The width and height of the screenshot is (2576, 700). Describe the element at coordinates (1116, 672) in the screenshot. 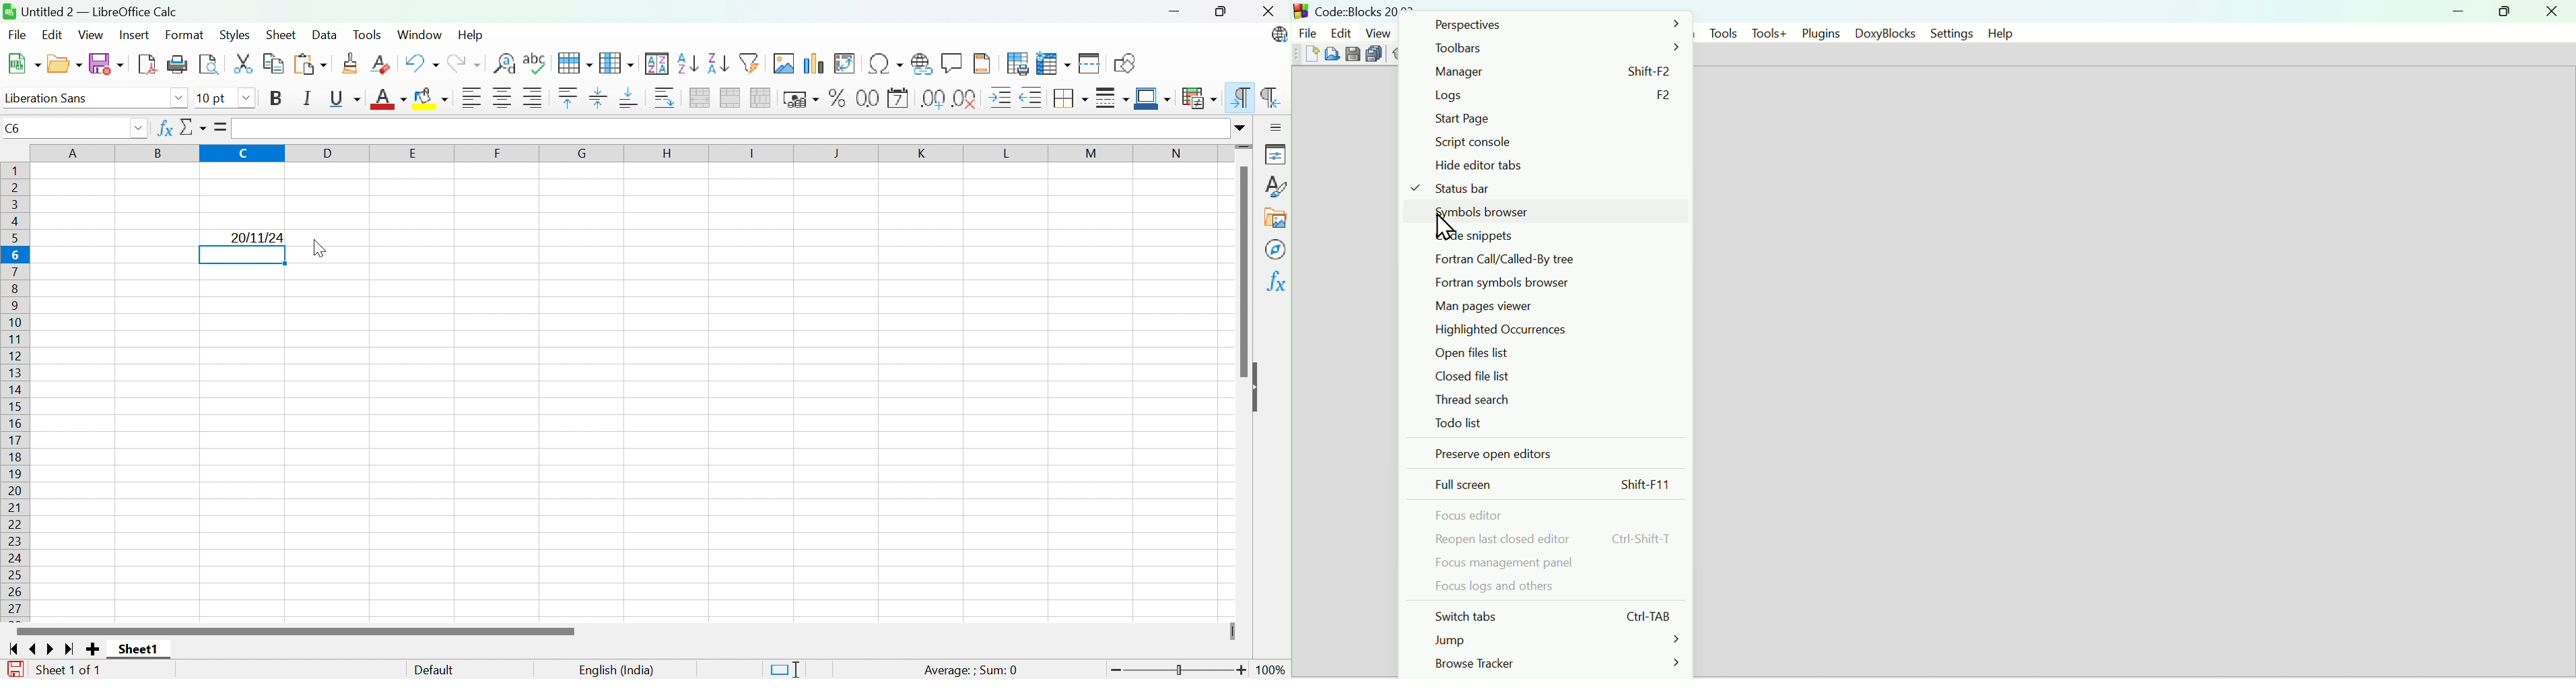

I see `Zoom out` at that location.